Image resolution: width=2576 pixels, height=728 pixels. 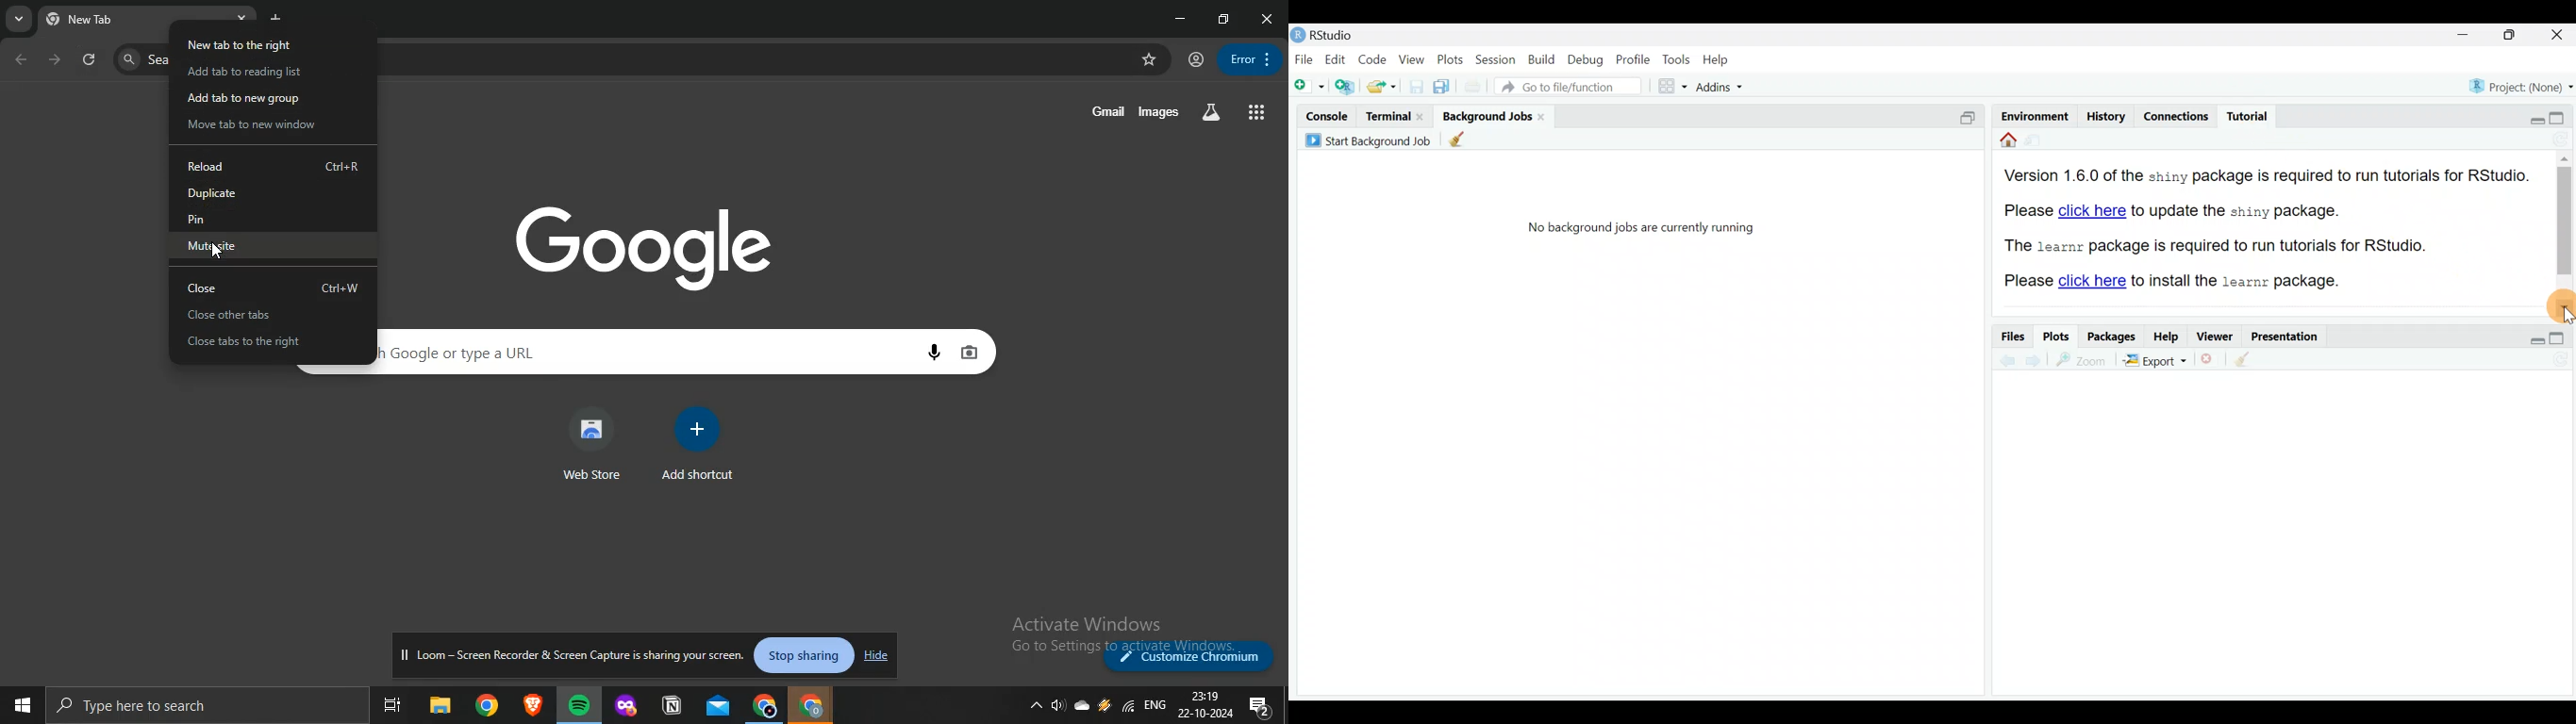 I want to click on Environment, so click(x=2032, y=113).